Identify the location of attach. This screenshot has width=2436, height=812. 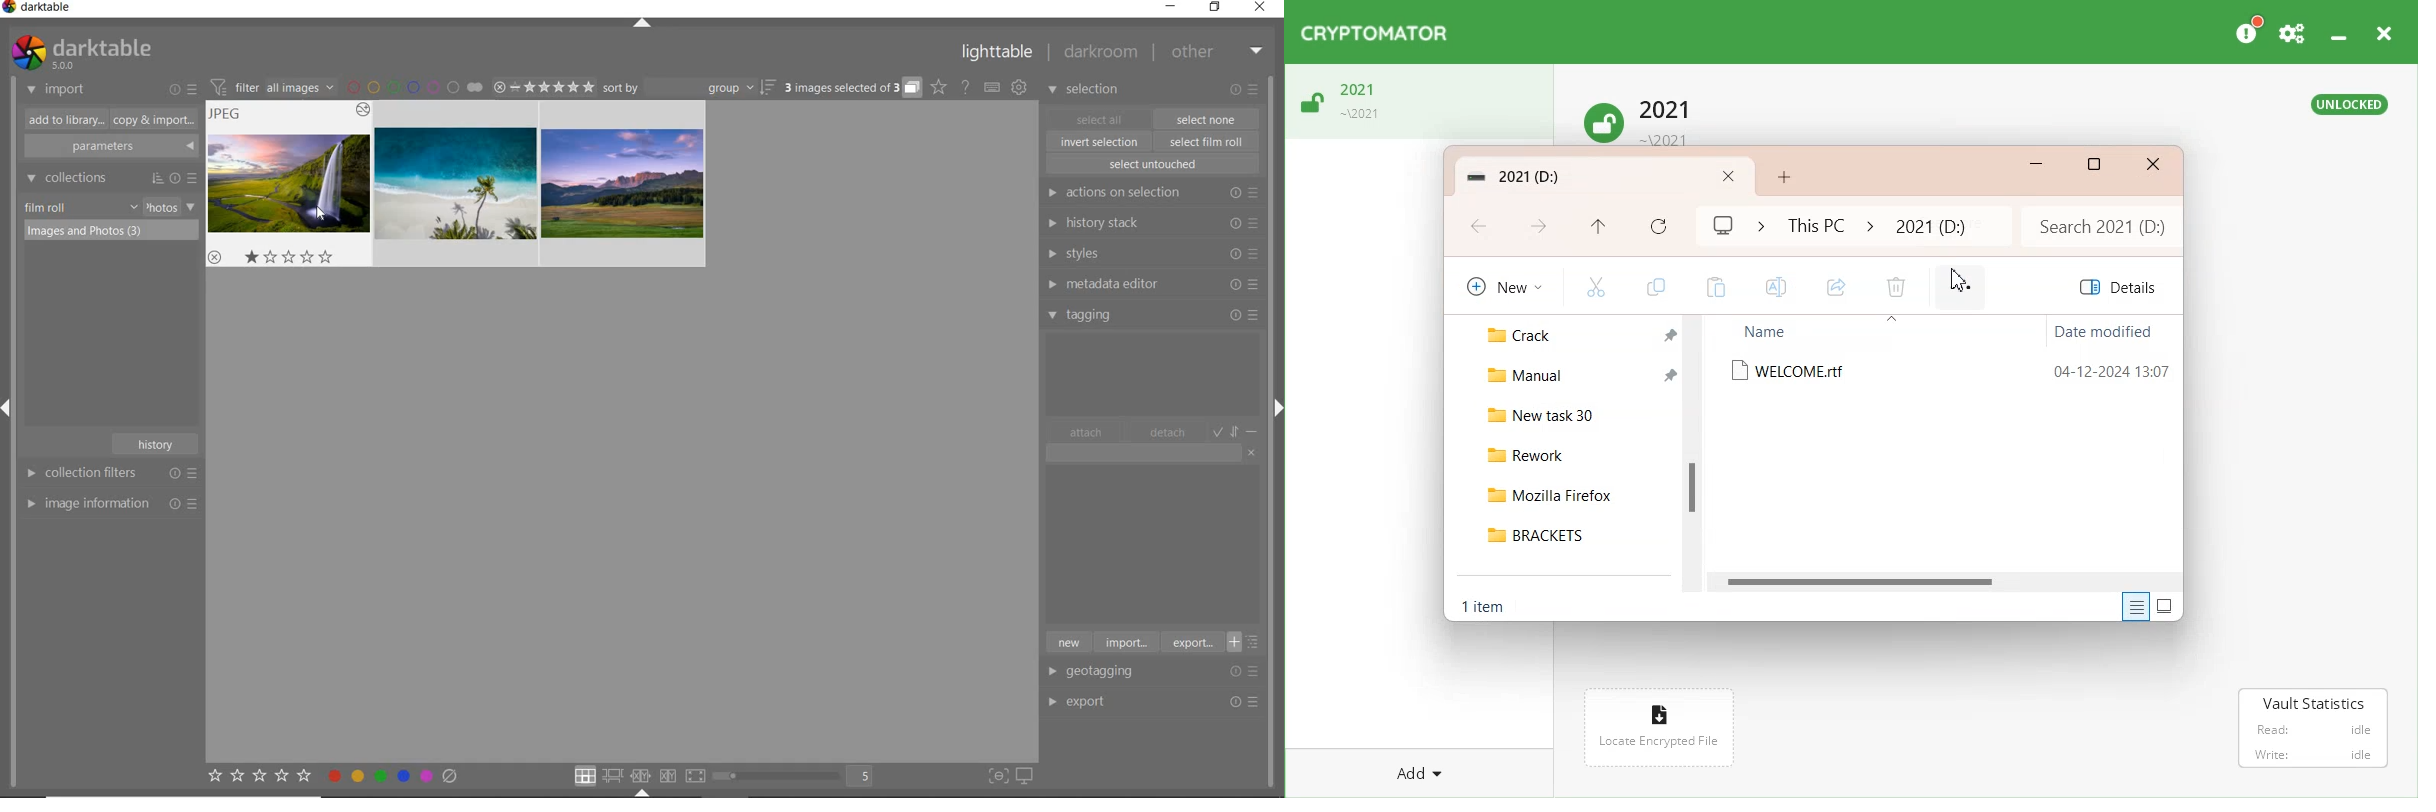
(1086, 432).